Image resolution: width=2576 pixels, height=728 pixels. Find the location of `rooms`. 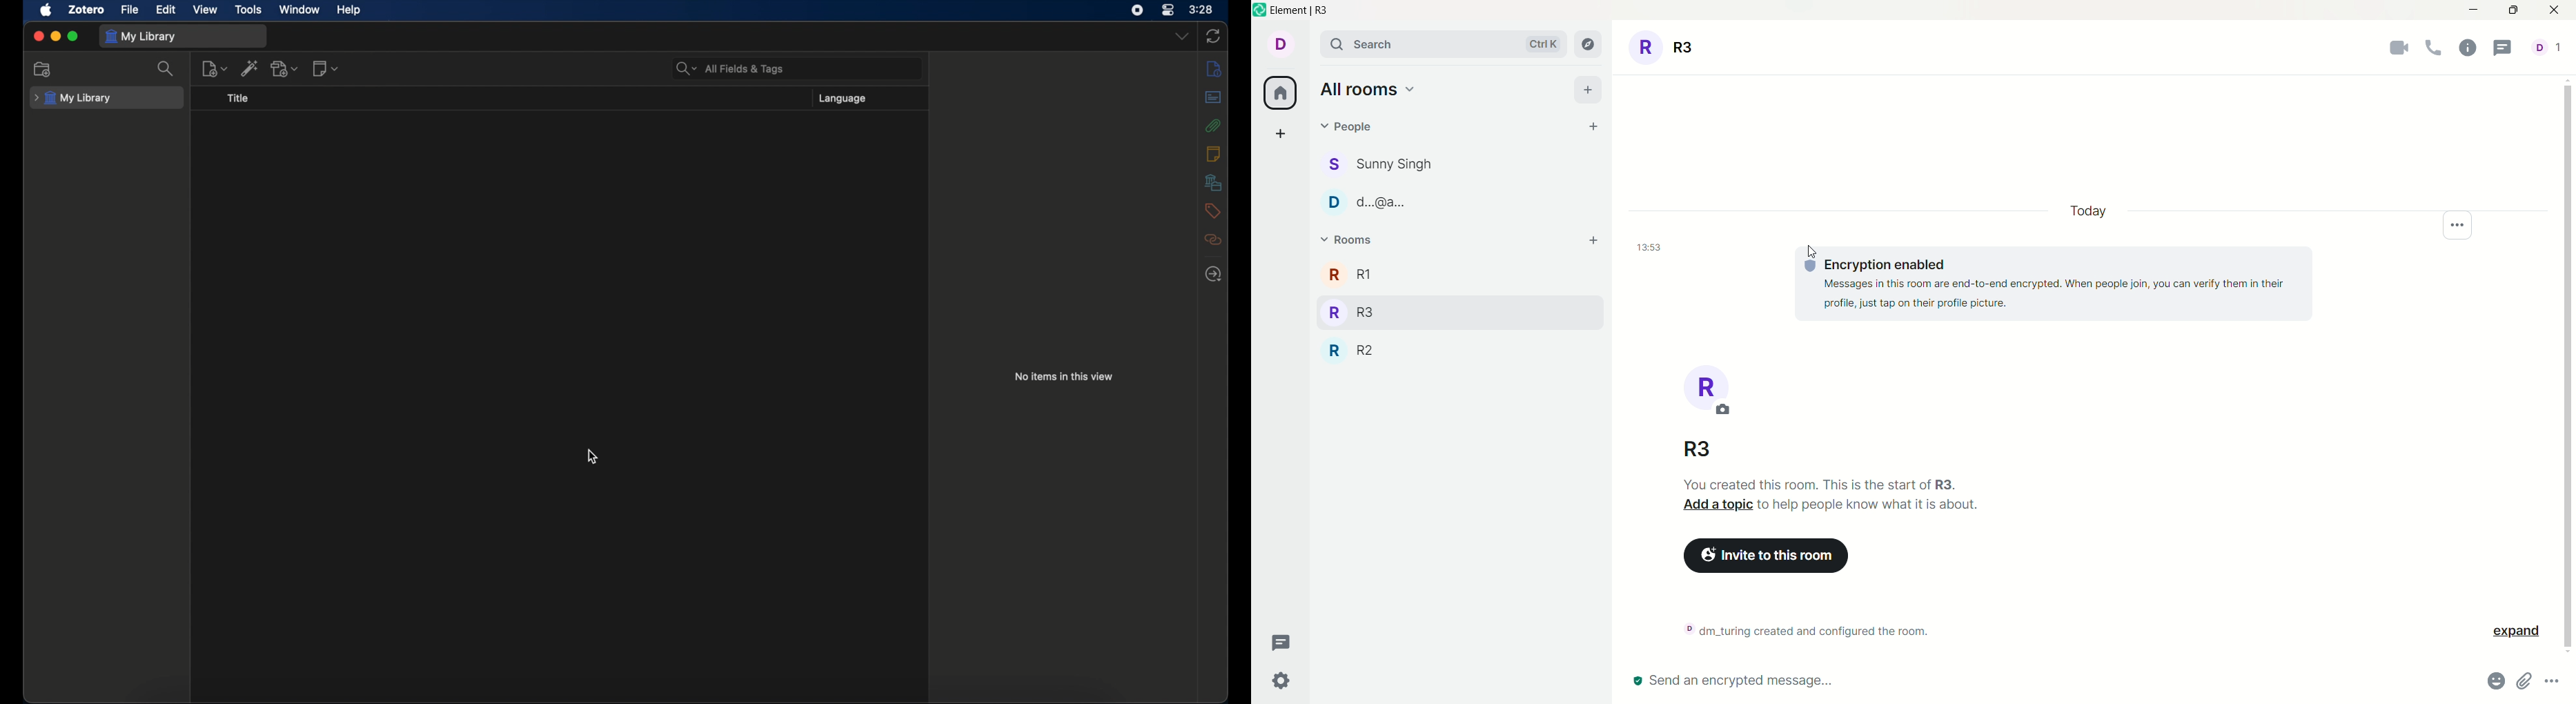

rooms is located at coordinates (1347, 236).